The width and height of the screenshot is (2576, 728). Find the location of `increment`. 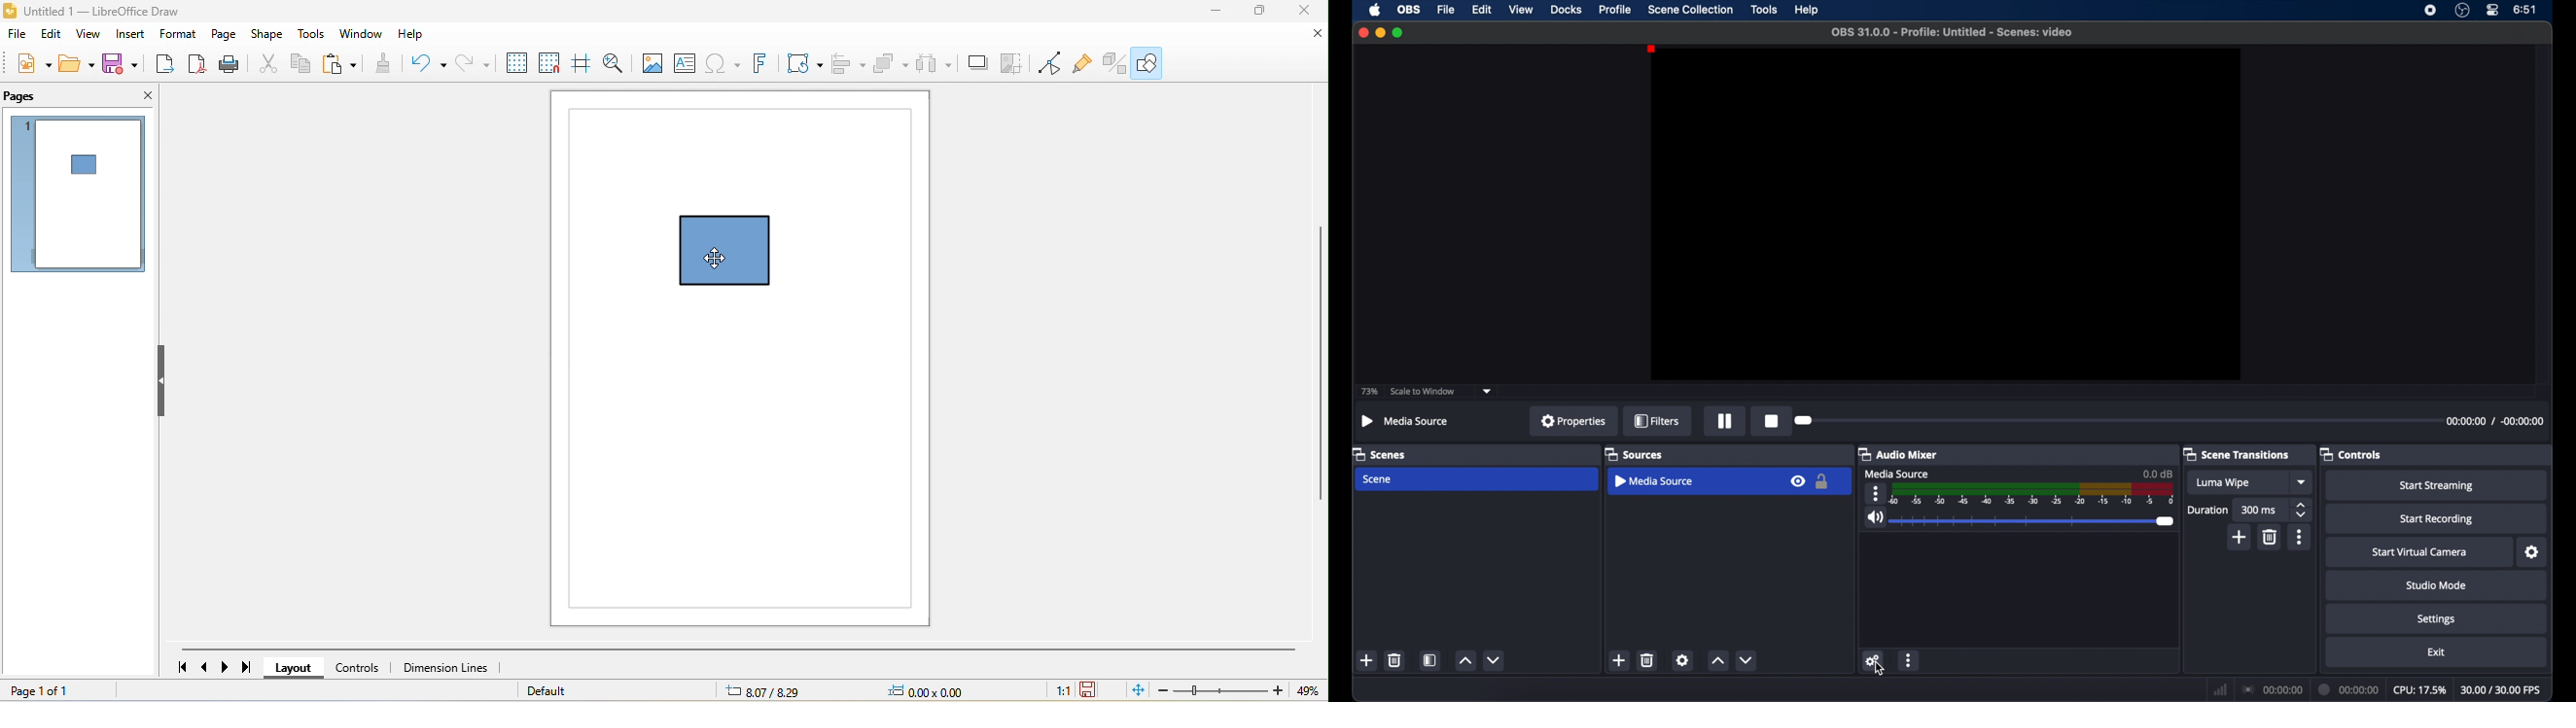

increment is located at coordinates (1718, 662).